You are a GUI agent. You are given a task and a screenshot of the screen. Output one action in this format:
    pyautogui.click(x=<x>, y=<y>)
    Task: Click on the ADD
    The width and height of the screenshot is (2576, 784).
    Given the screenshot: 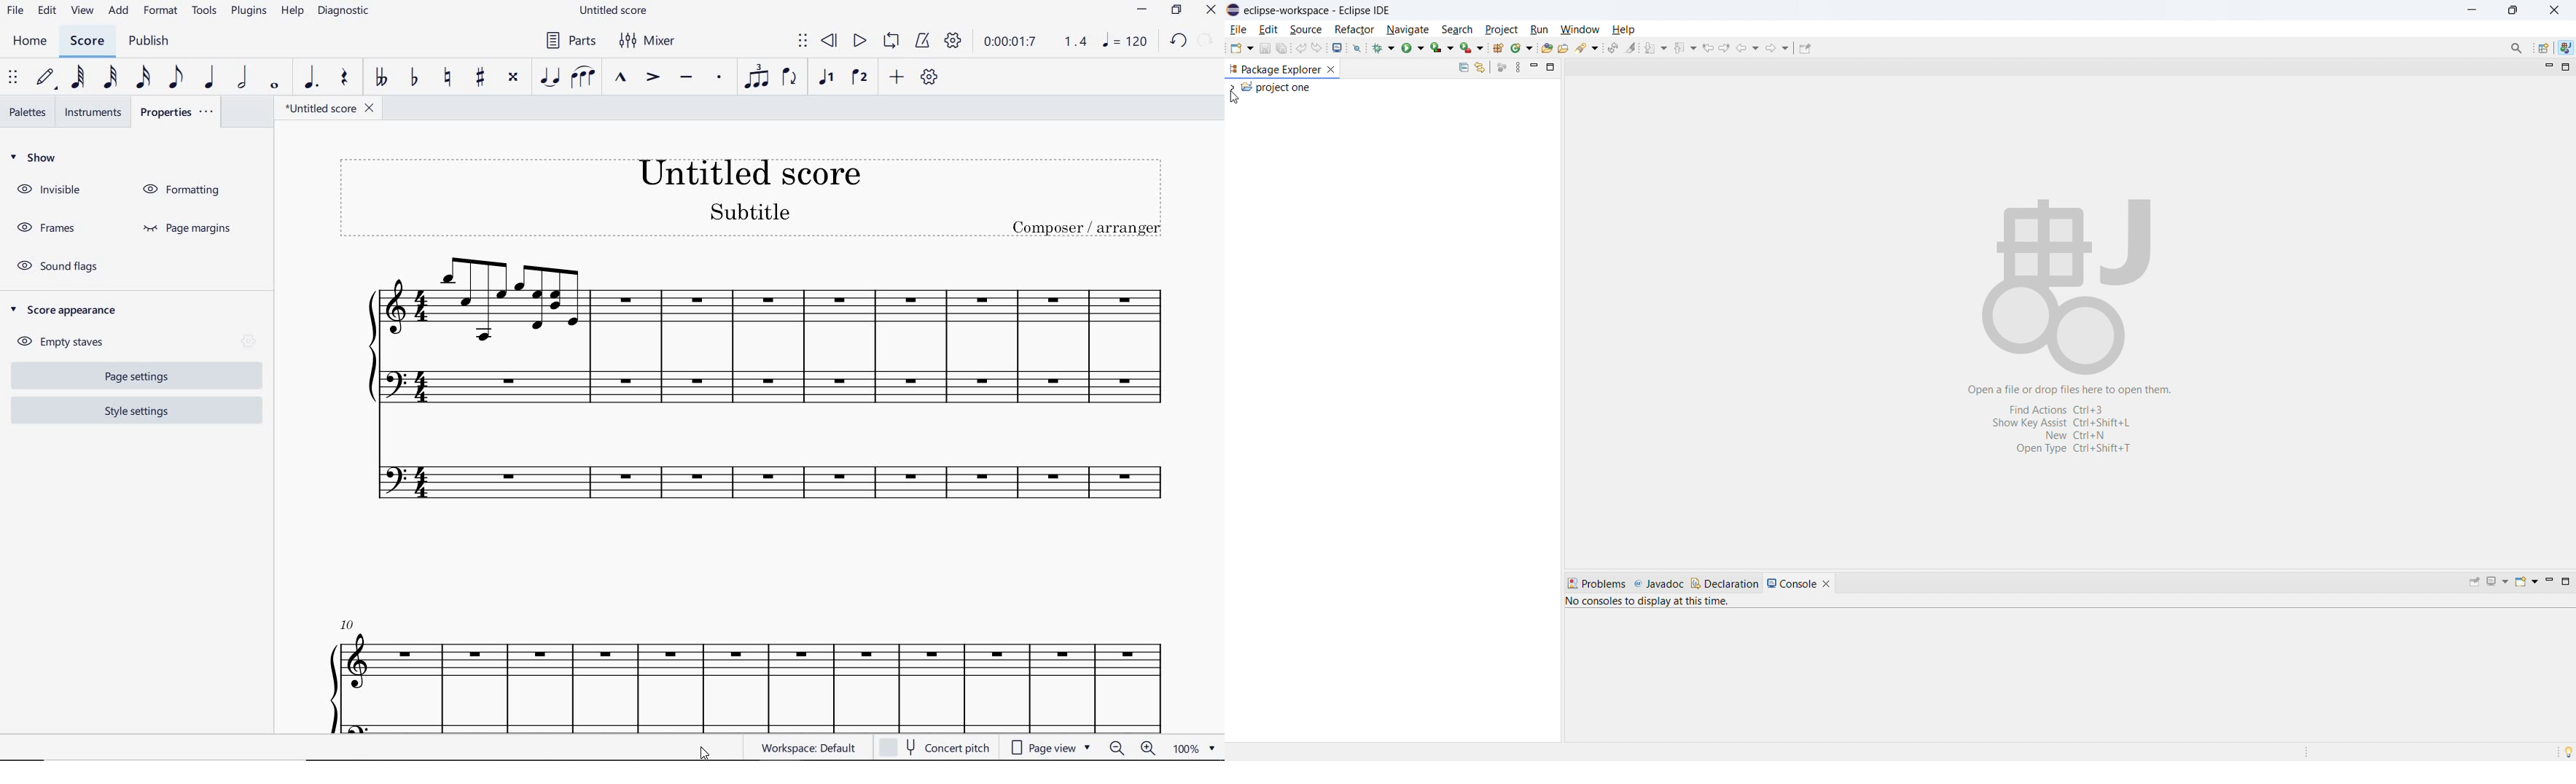 What is the action you would take?
    pyautogui.click(x=897, y=76)
    